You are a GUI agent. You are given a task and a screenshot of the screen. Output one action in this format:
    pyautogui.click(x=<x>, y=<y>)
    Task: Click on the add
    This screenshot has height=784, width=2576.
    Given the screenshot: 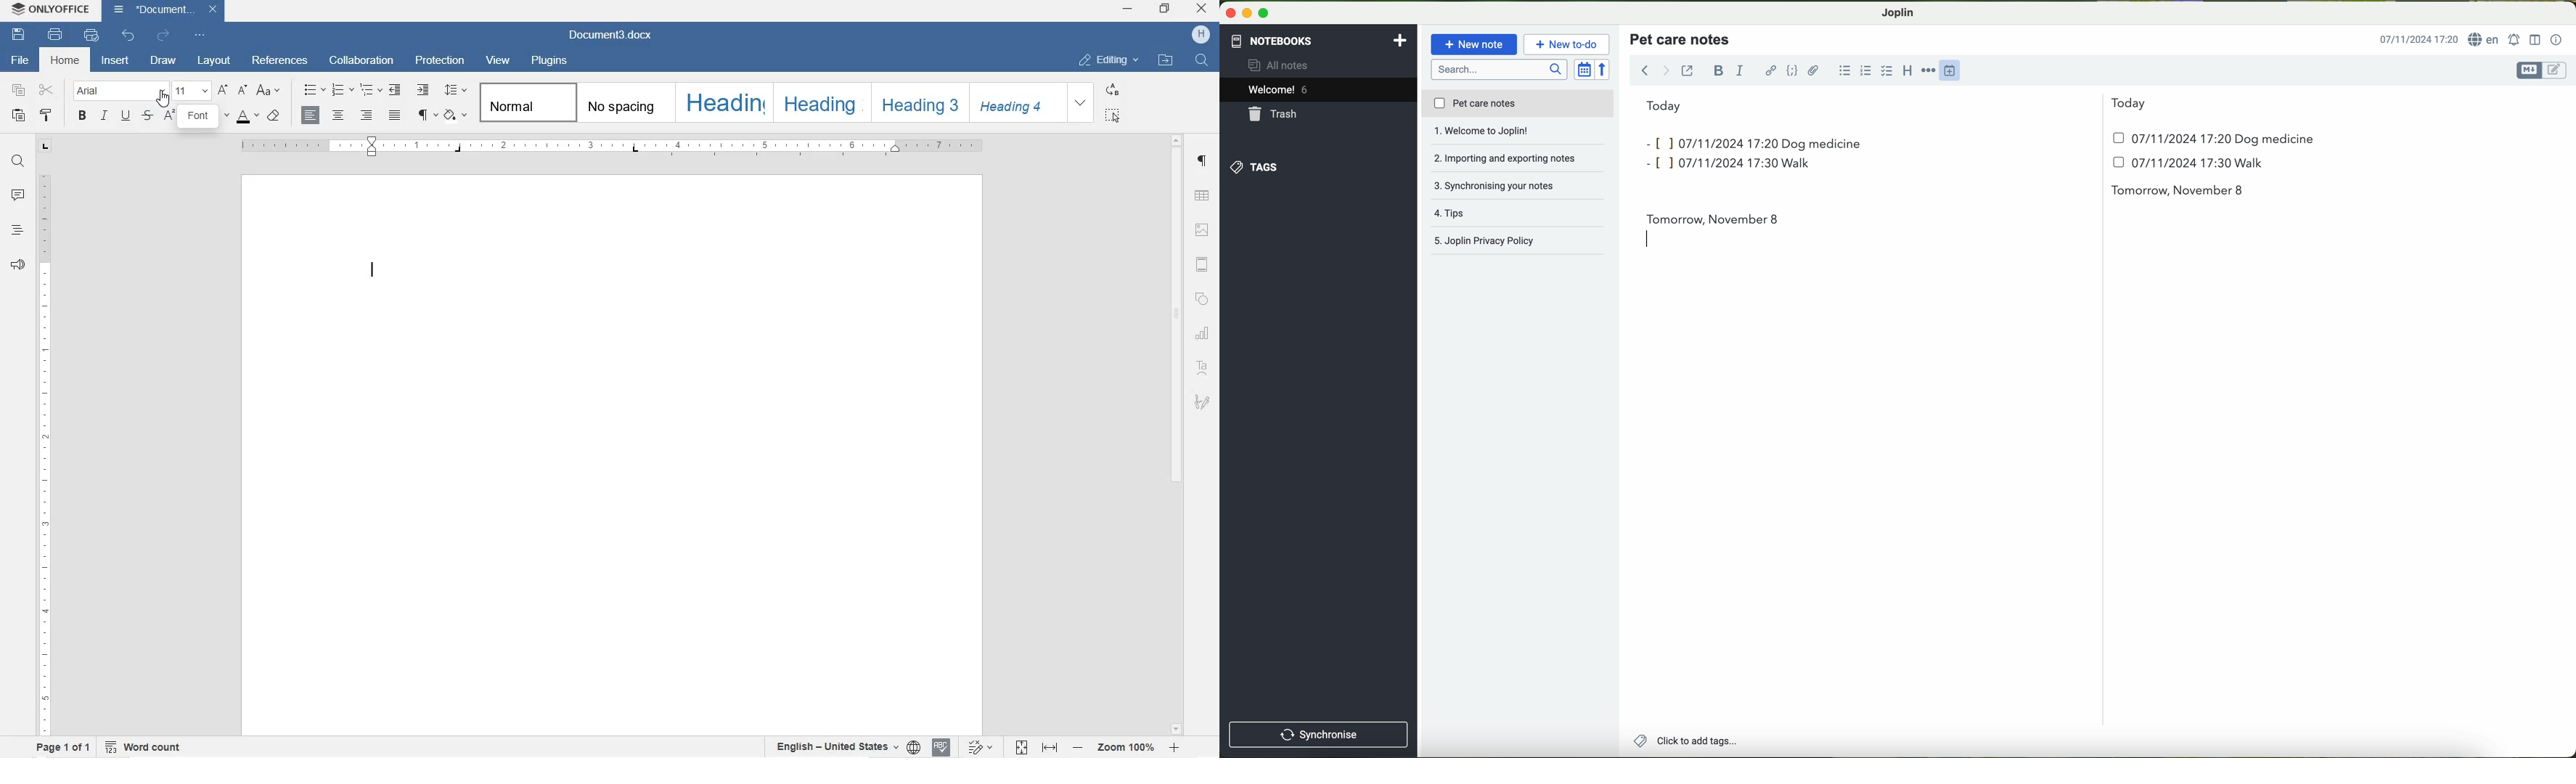 What is the action you would take?
    pyautogui.click(x=1400, y=39)
    